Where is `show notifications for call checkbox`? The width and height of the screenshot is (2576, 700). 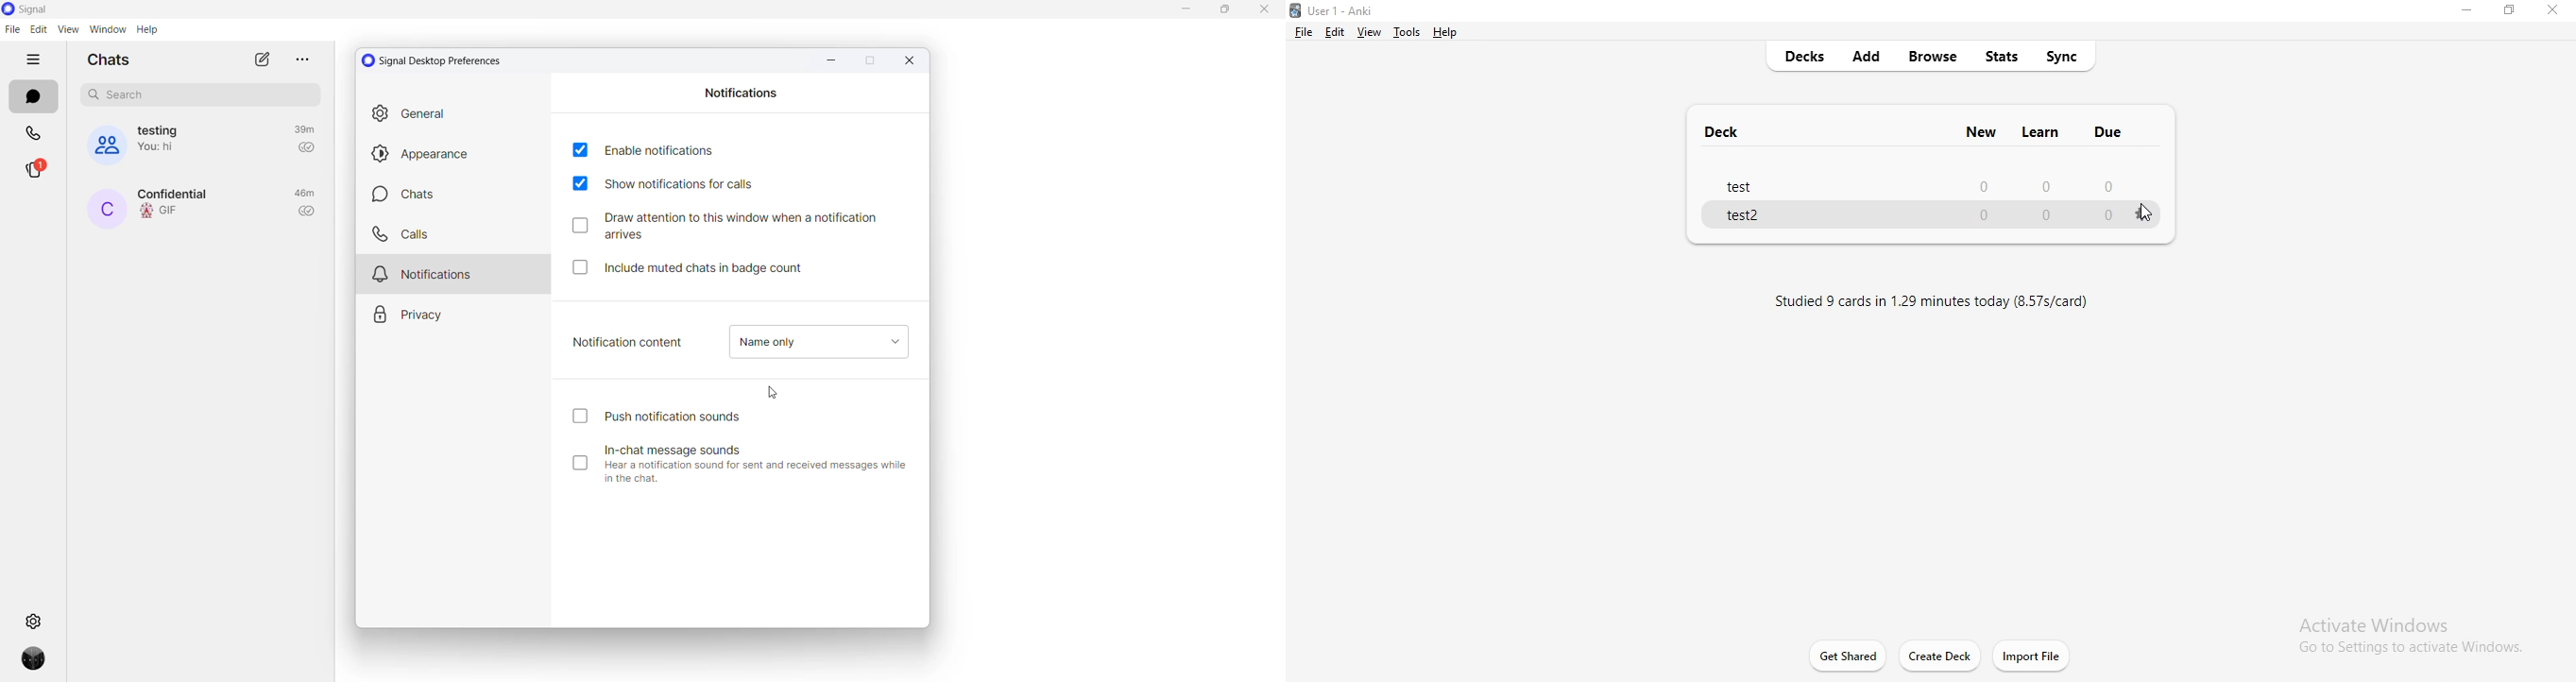 show notifications for call checkbox is located at coordinates (677, 185).